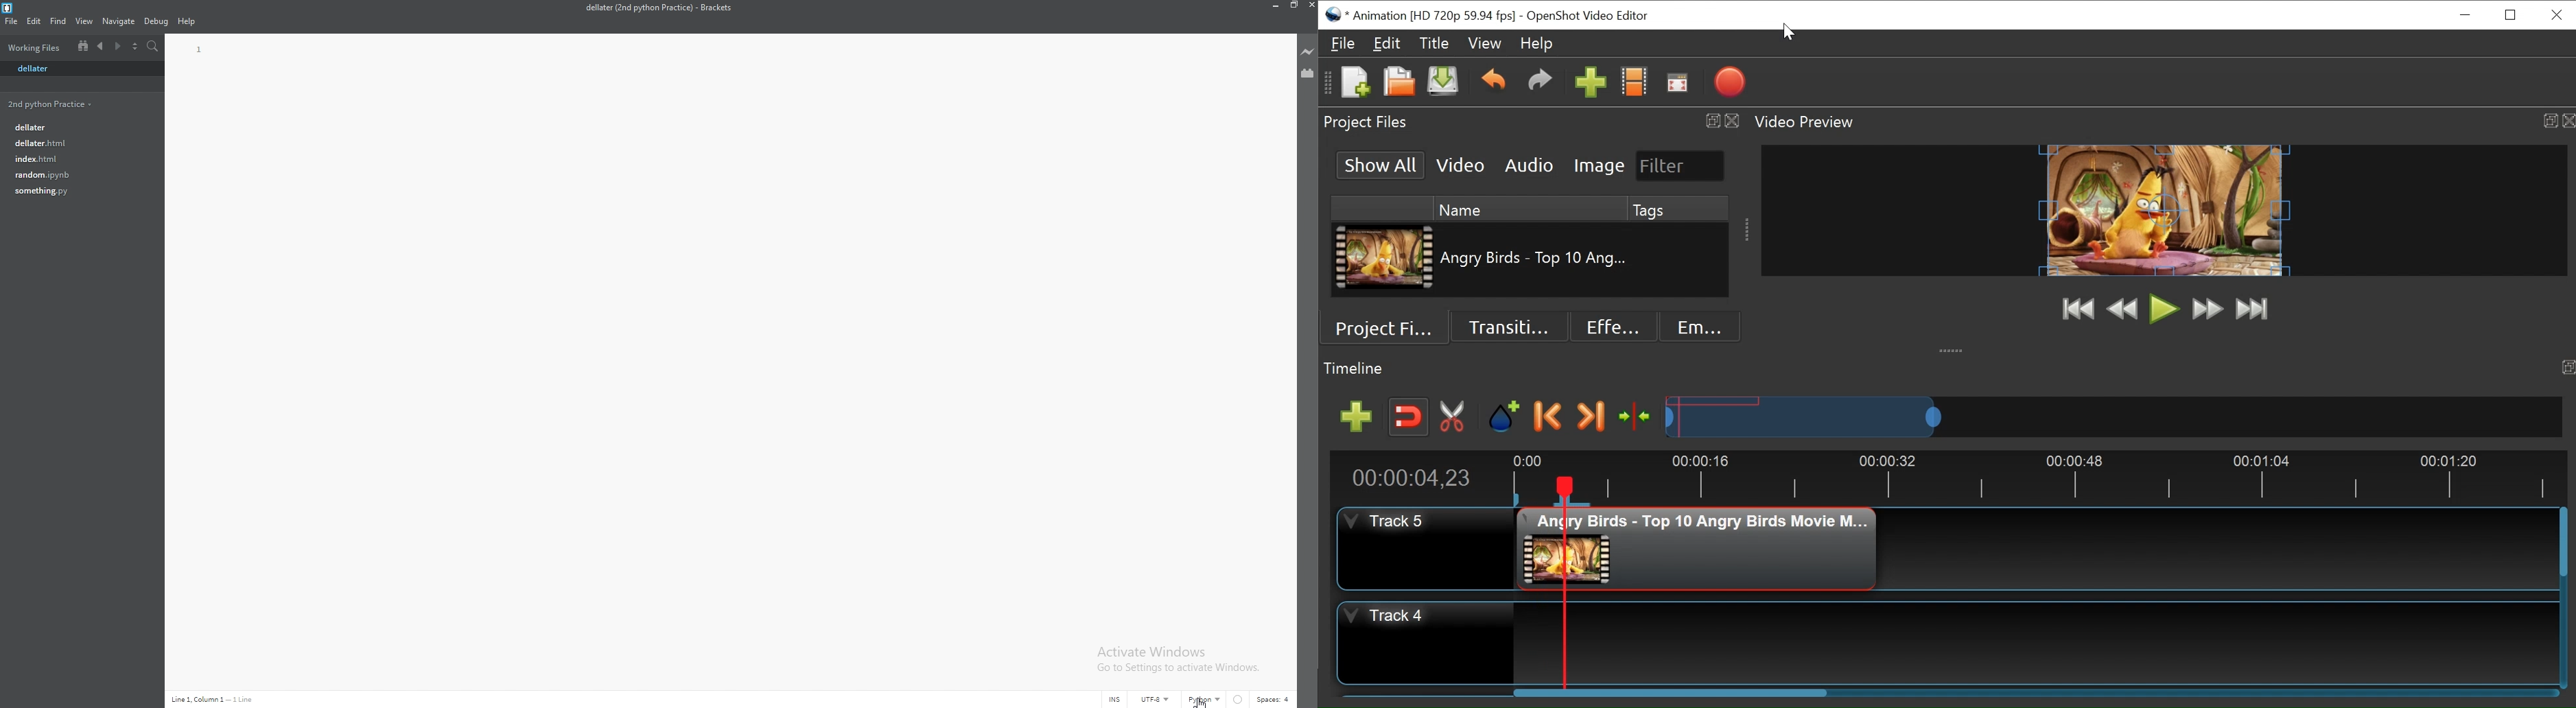  Describe the element at coordinates (1386, 43) in the screenshot. I see `Edit` at that location.